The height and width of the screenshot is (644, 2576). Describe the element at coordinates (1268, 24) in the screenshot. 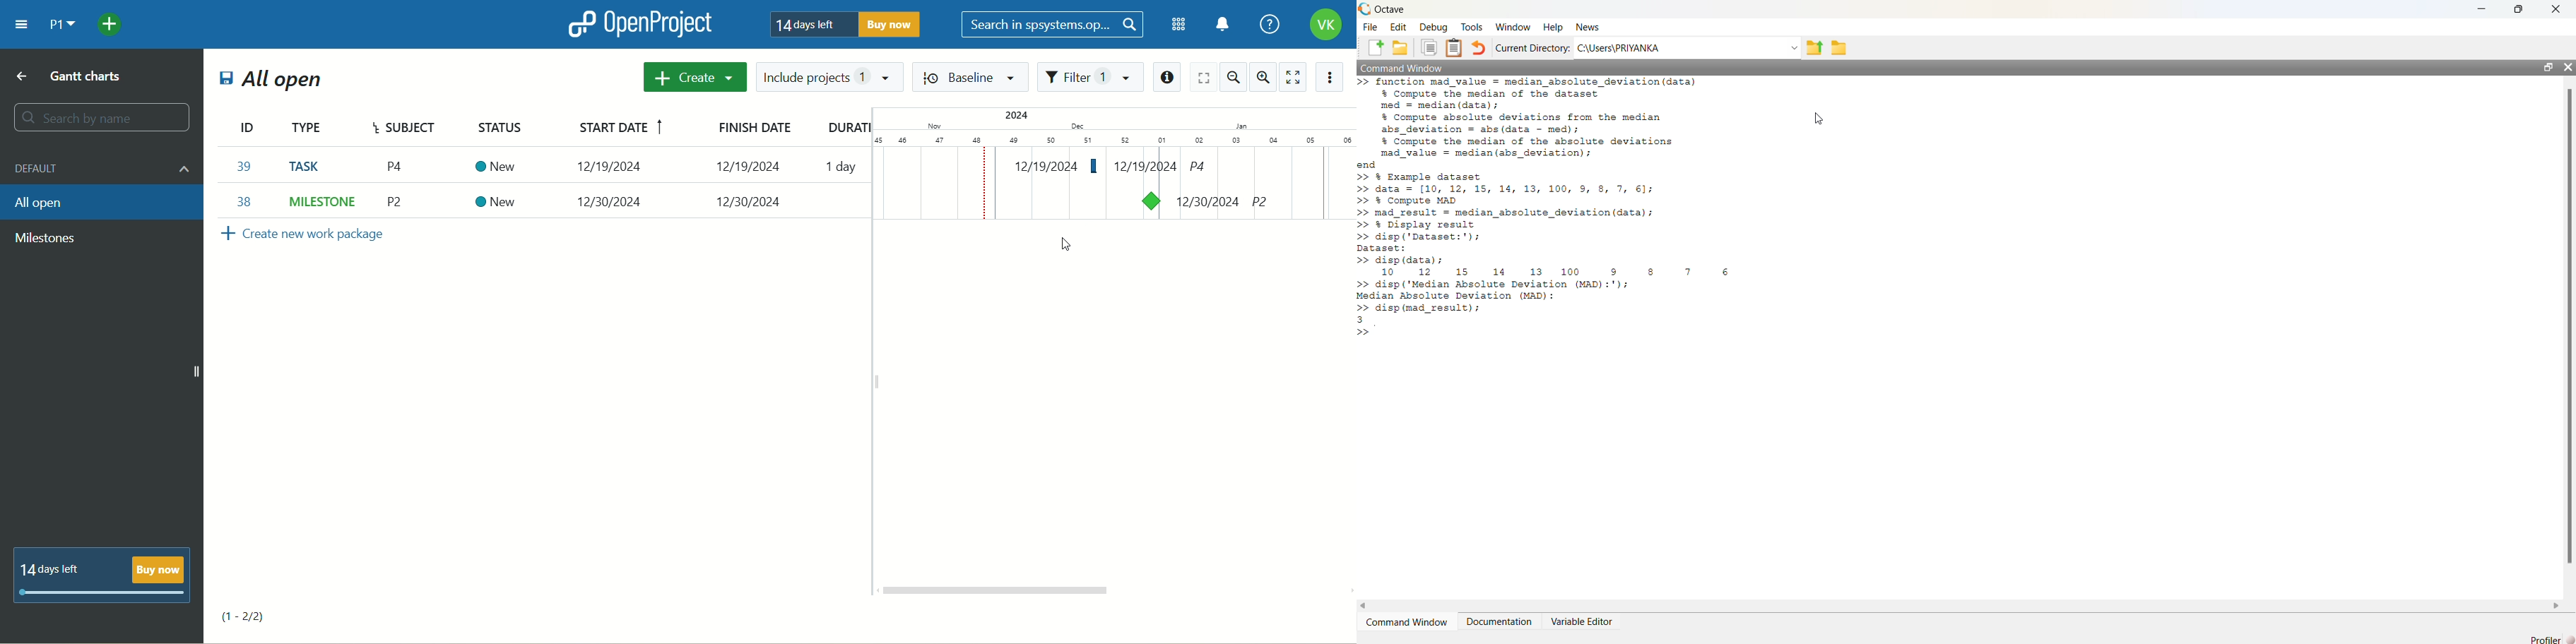

I see `help` at that location.